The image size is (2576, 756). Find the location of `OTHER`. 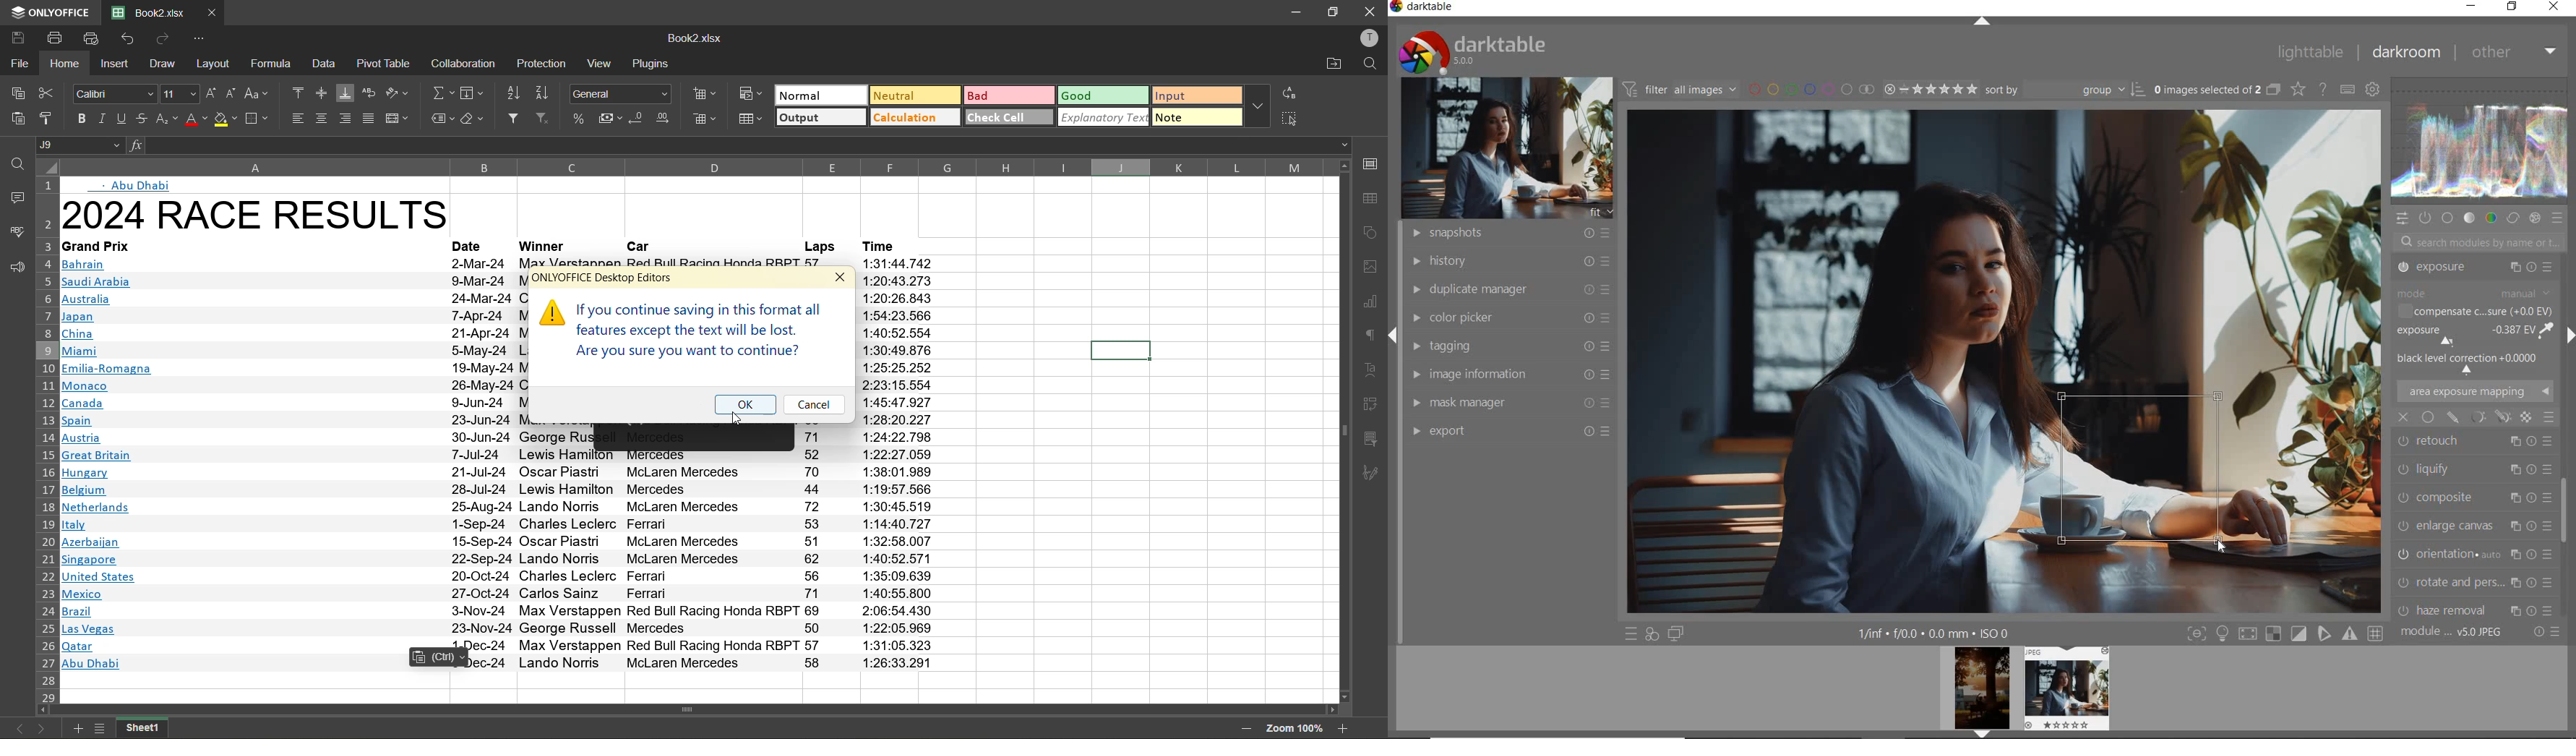

OTHER is located at coordinates (2515, 55).